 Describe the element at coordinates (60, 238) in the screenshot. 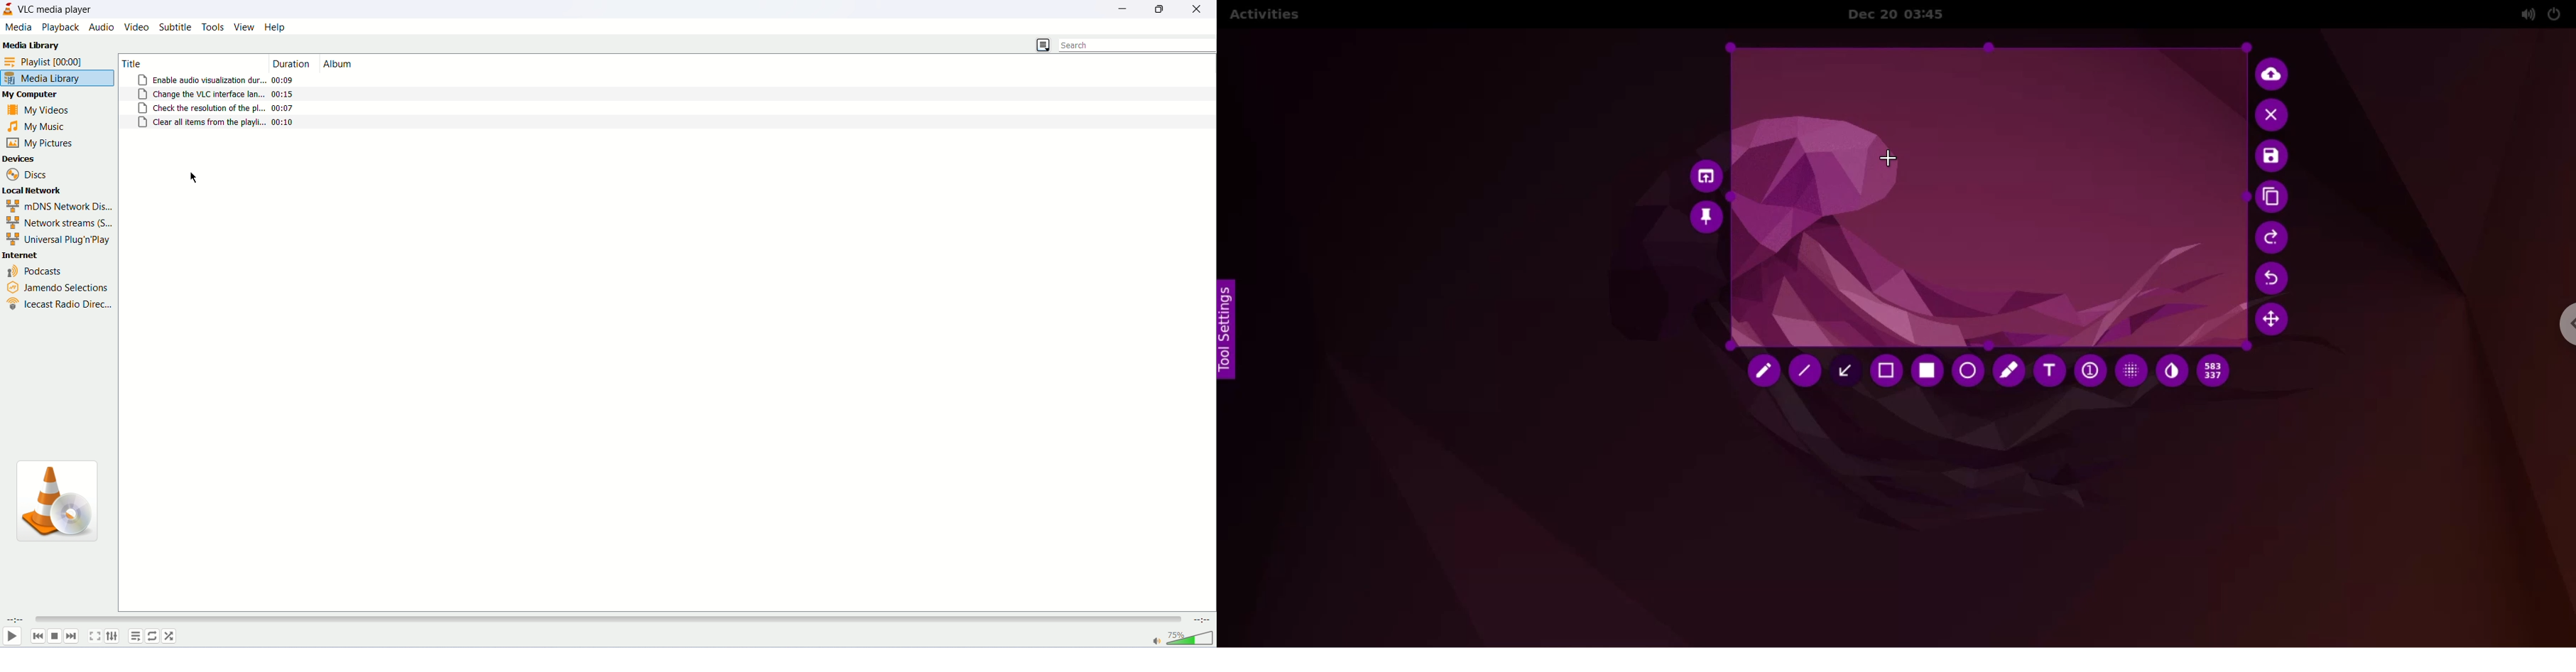

I see `universal plug'n play` at that location.